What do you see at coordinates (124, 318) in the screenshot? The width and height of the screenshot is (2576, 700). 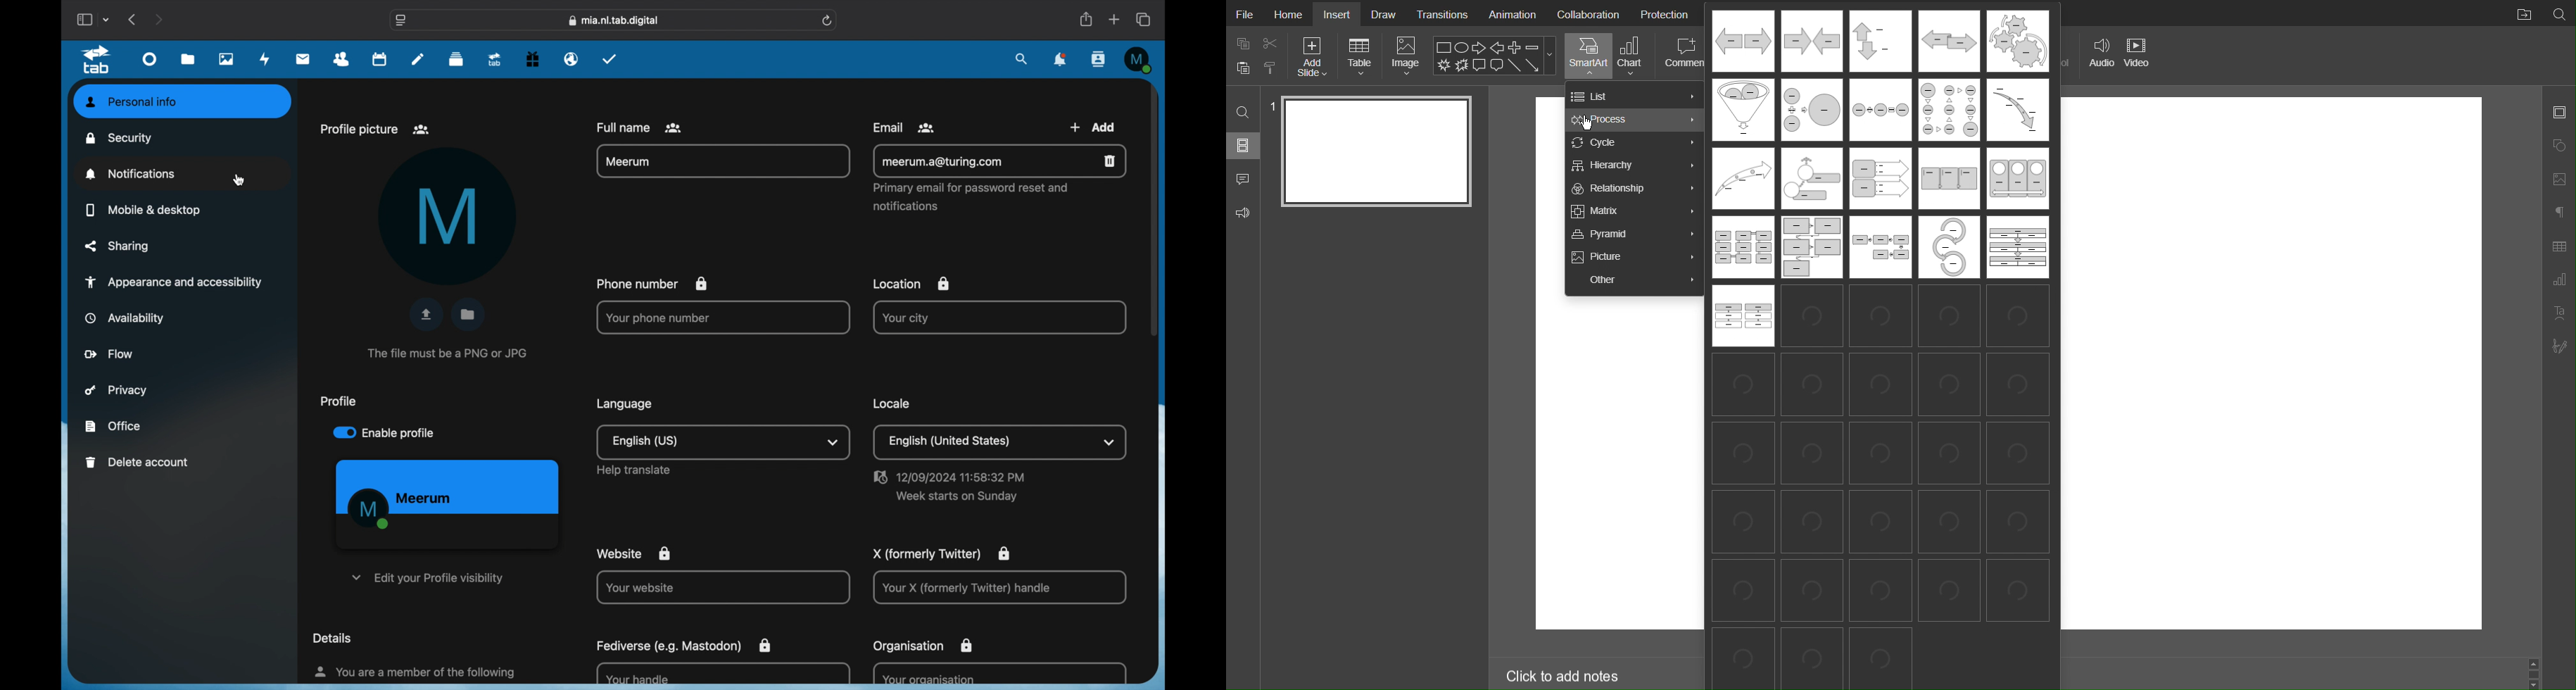 I see `availability` at bounding box center [124, 318].